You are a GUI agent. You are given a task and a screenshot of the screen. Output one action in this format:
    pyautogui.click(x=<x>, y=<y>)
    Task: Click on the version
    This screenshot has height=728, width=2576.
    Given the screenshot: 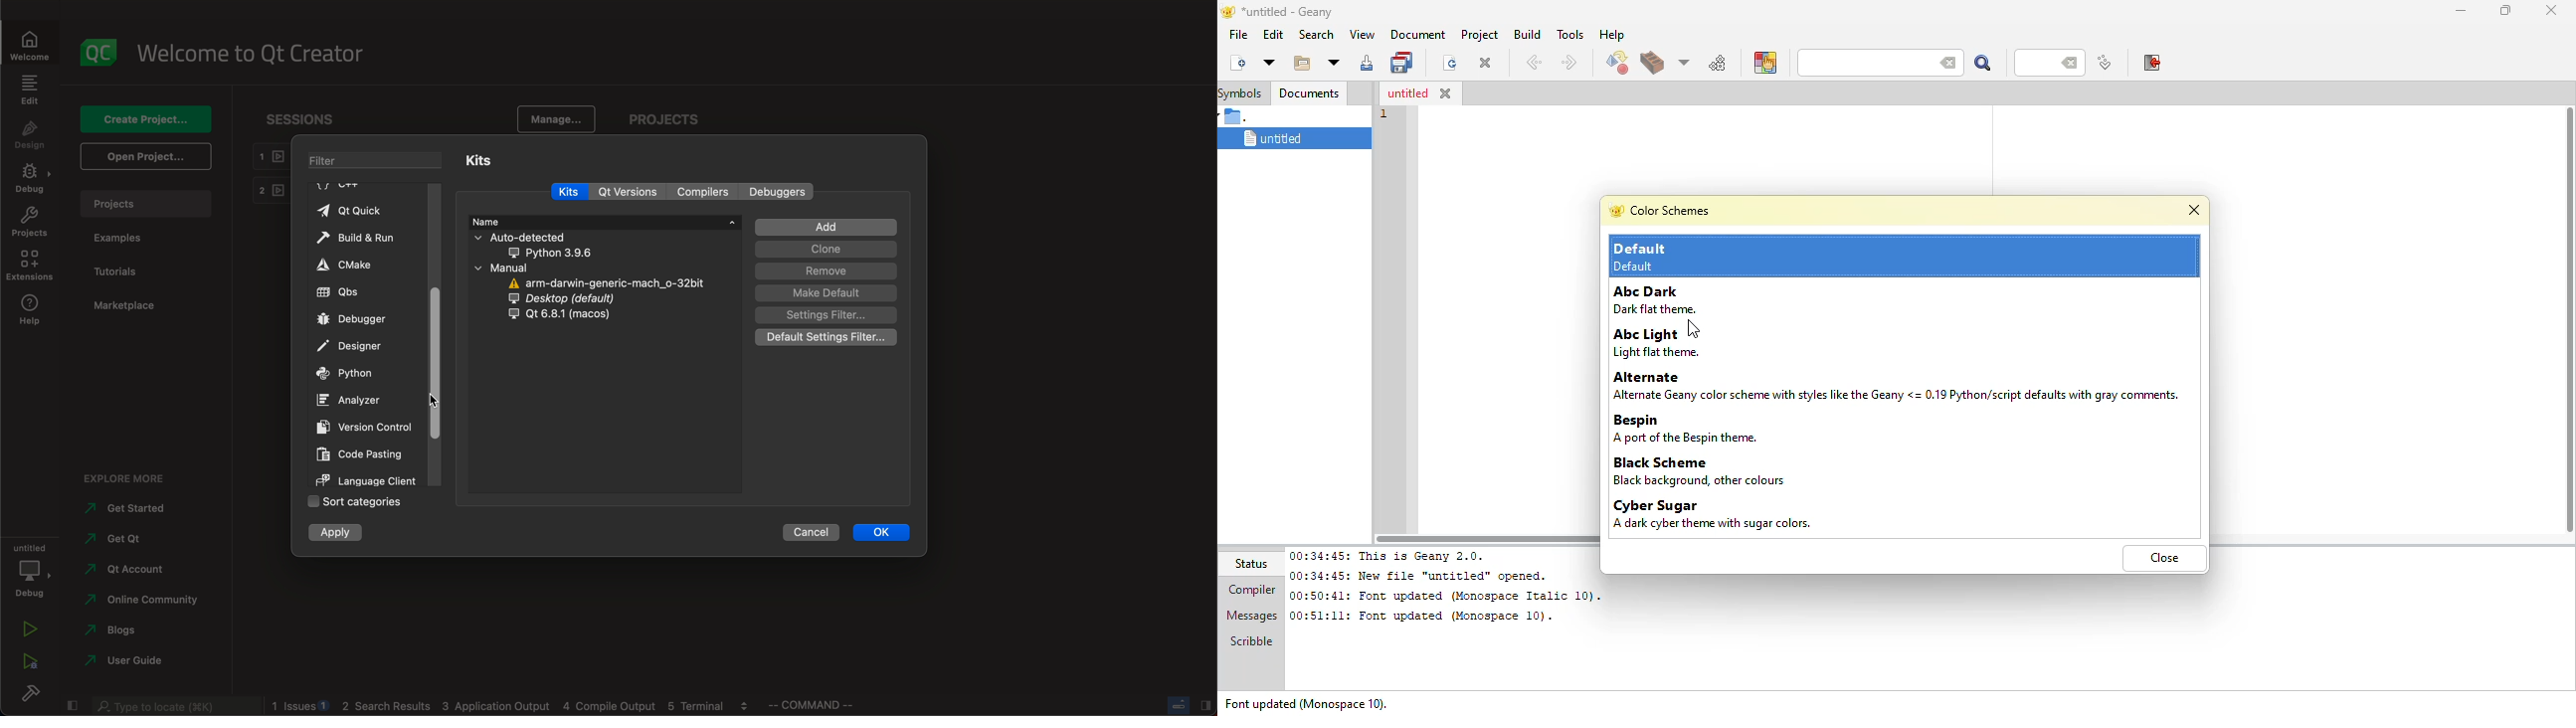 What is the action you would take?
    pyautogui.click(x=367, y=428)
    